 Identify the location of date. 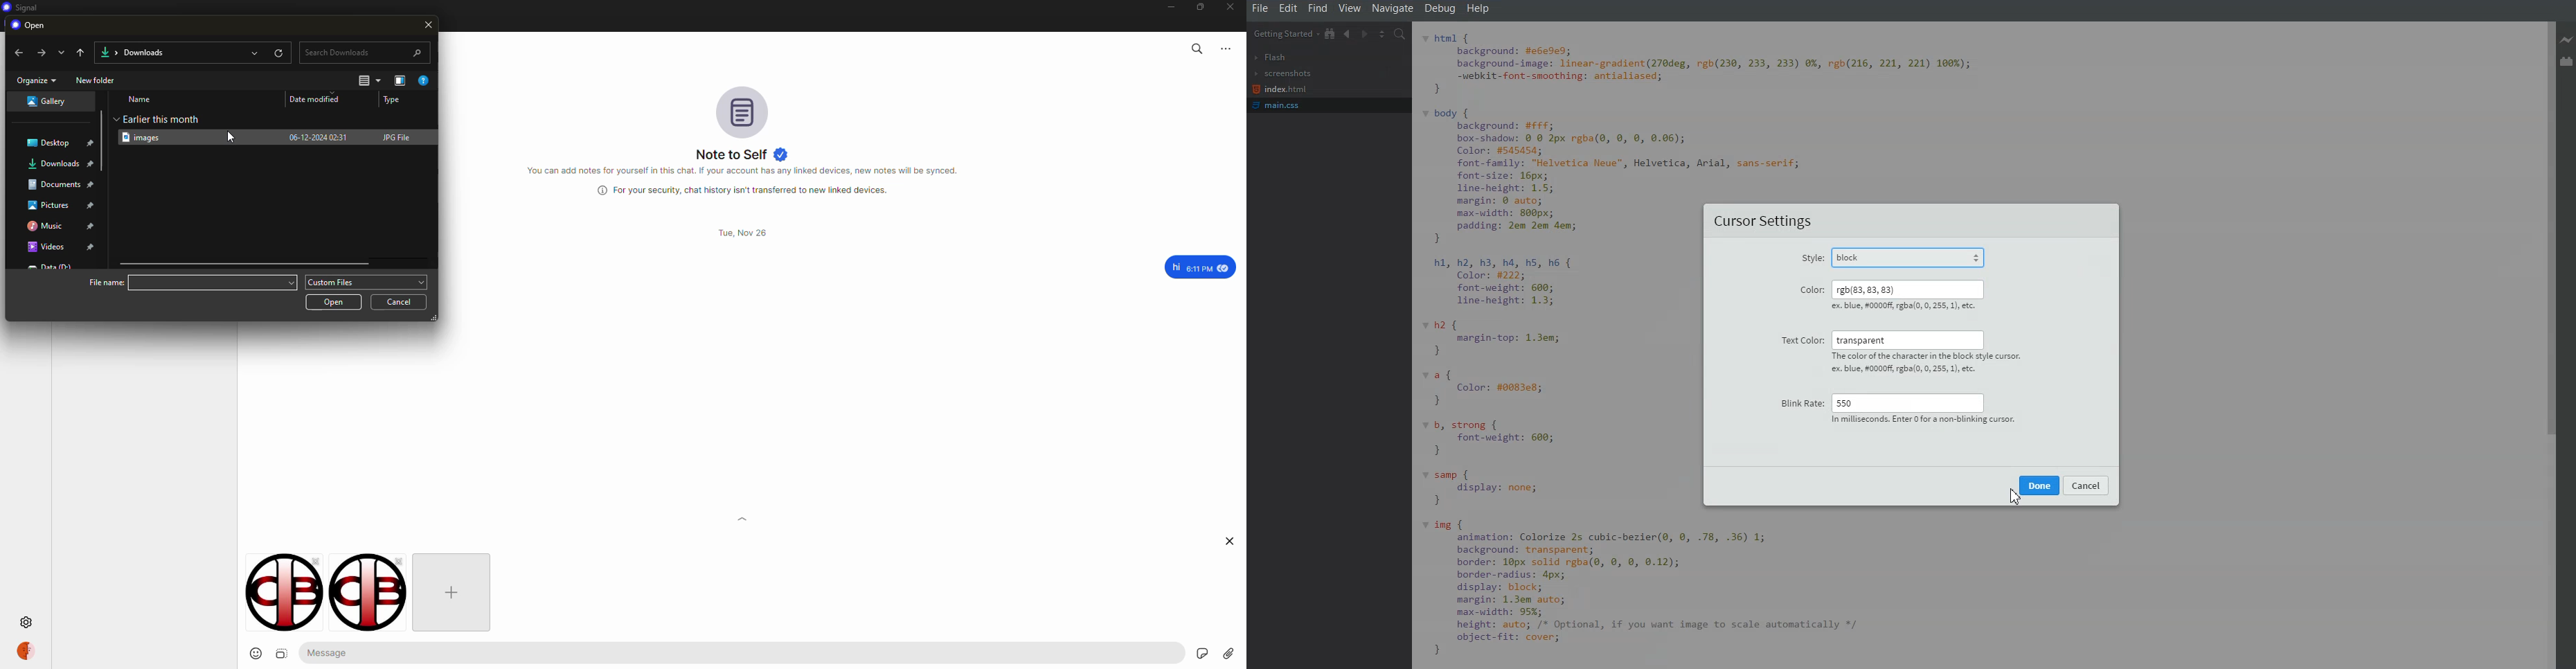
(741, 233).